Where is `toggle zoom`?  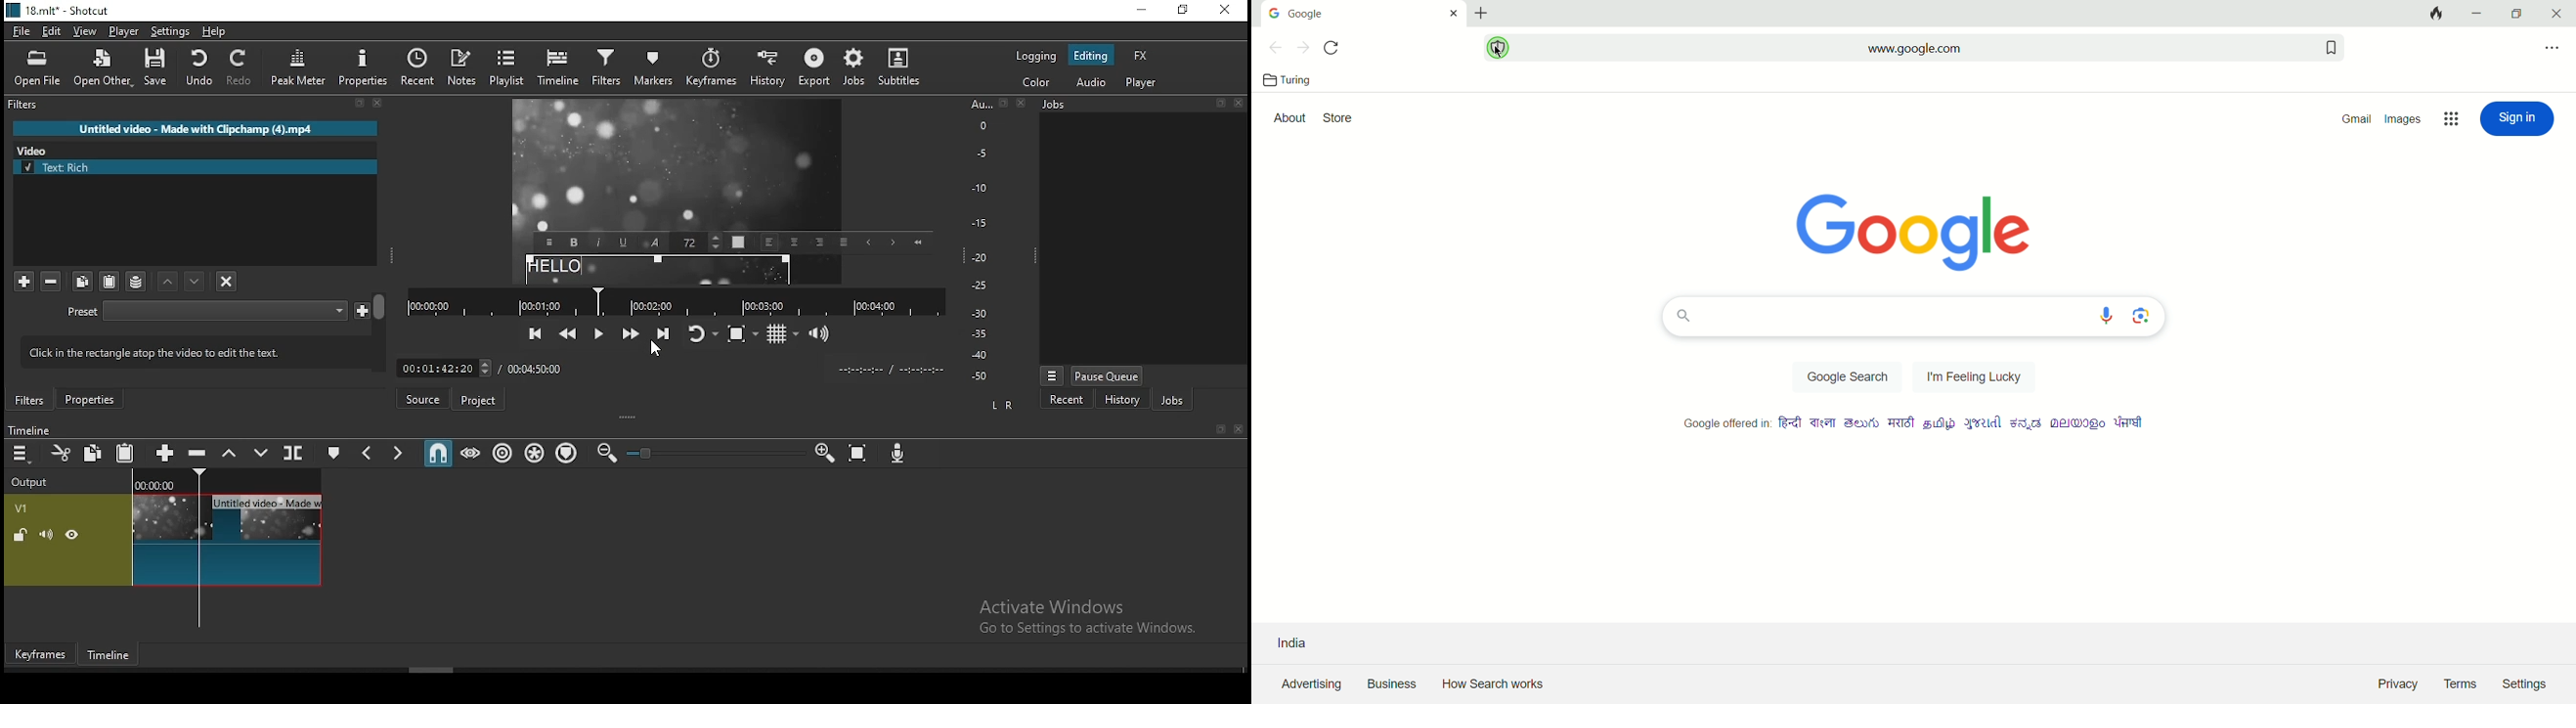
toggle zoom is located at coordinates (743, 333).